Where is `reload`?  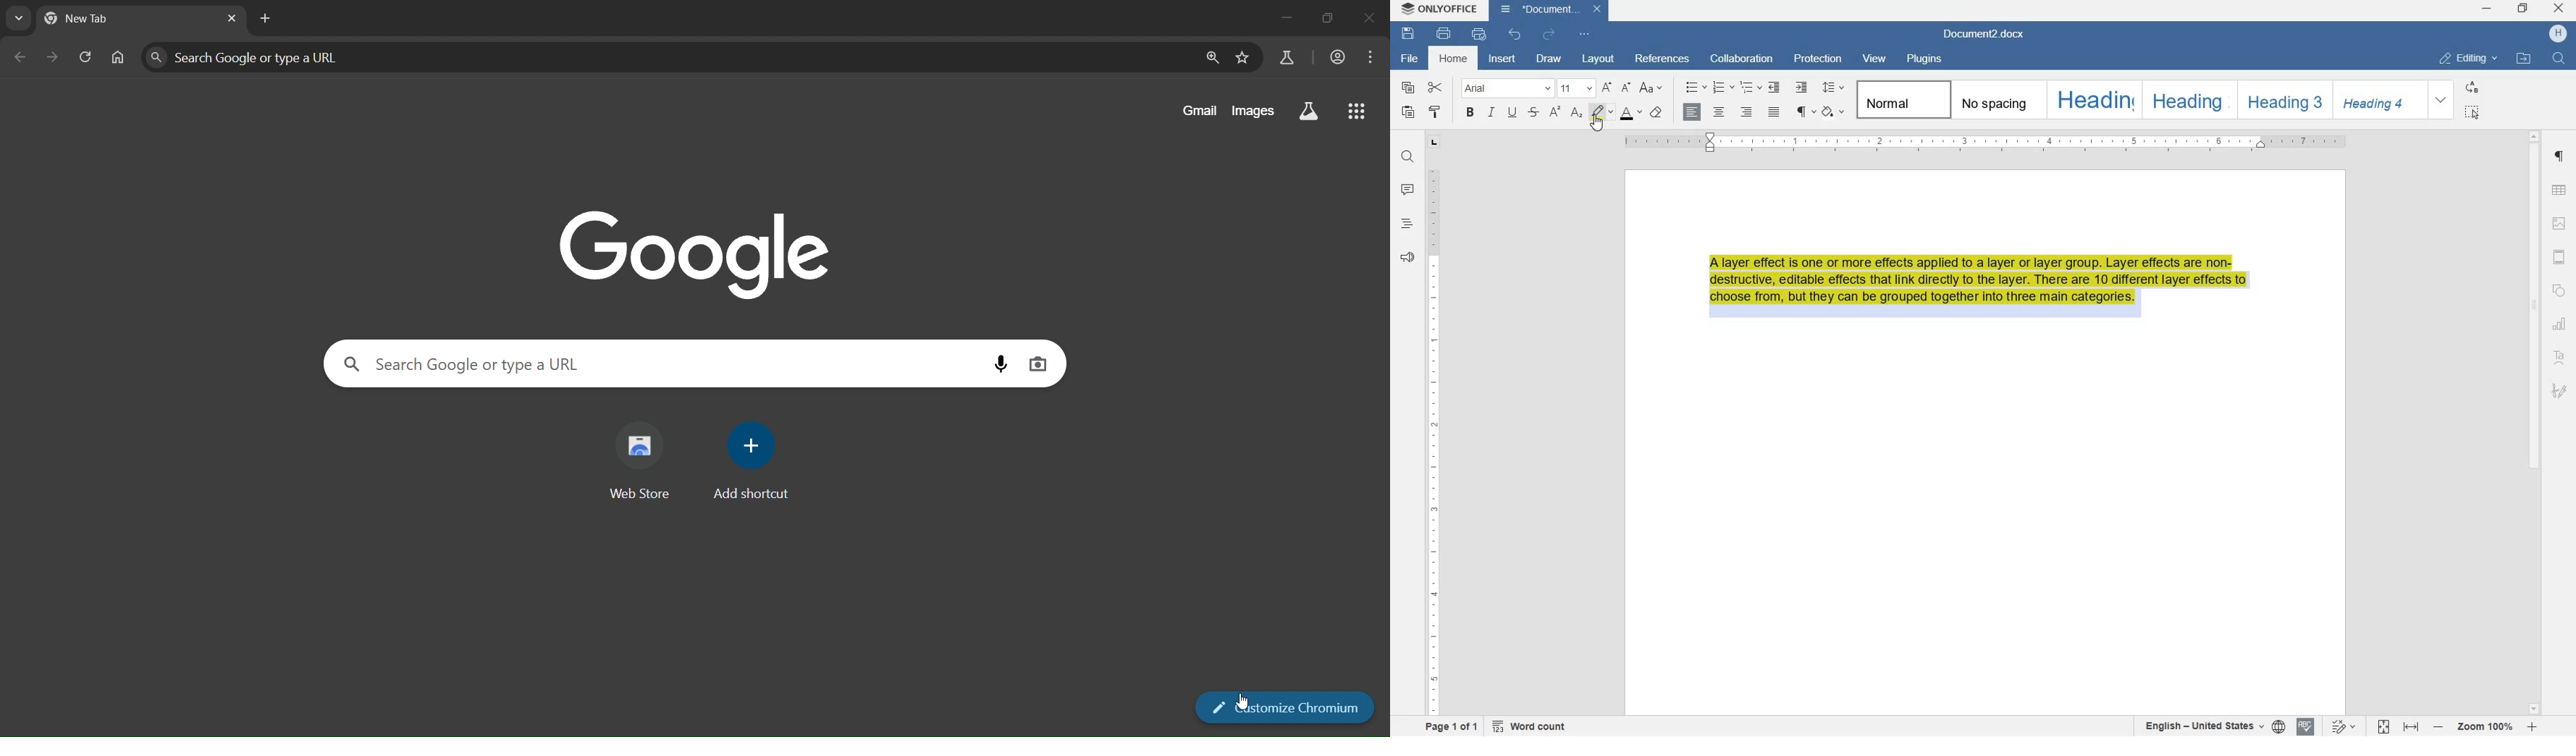 reload is located at coordinates (86, 56).